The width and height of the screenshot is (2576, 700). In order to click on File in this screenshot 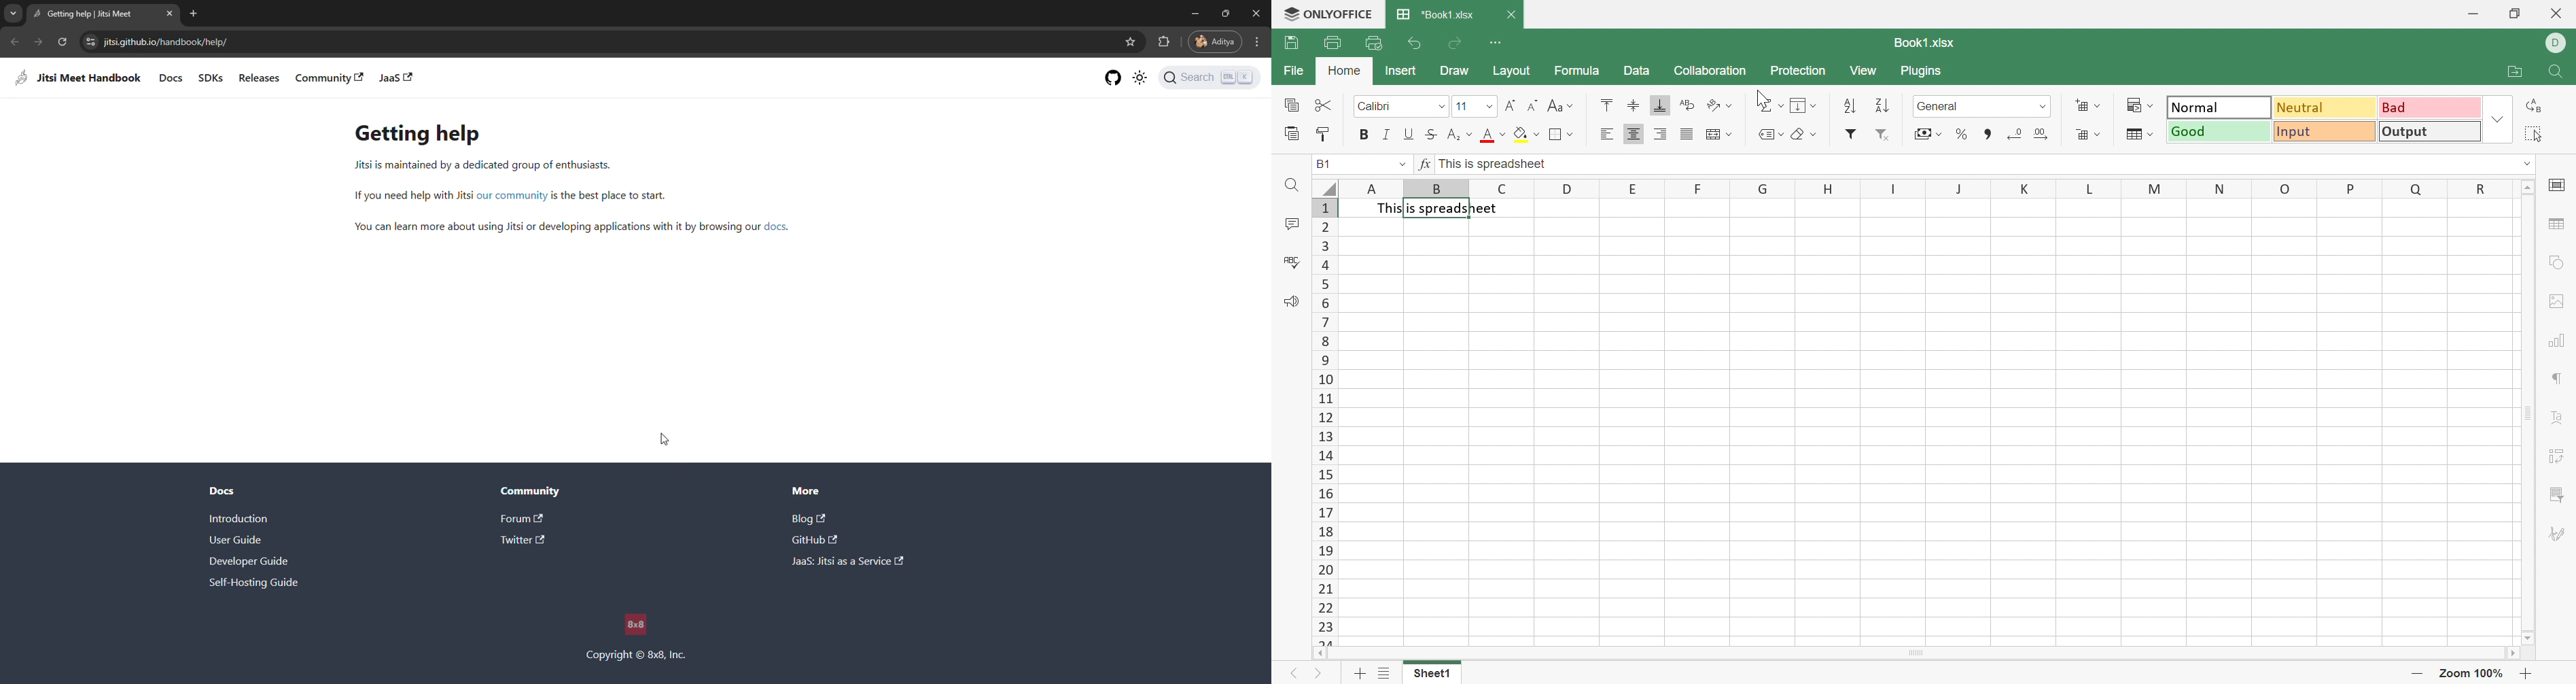, I will do `click(1294, 71)`.